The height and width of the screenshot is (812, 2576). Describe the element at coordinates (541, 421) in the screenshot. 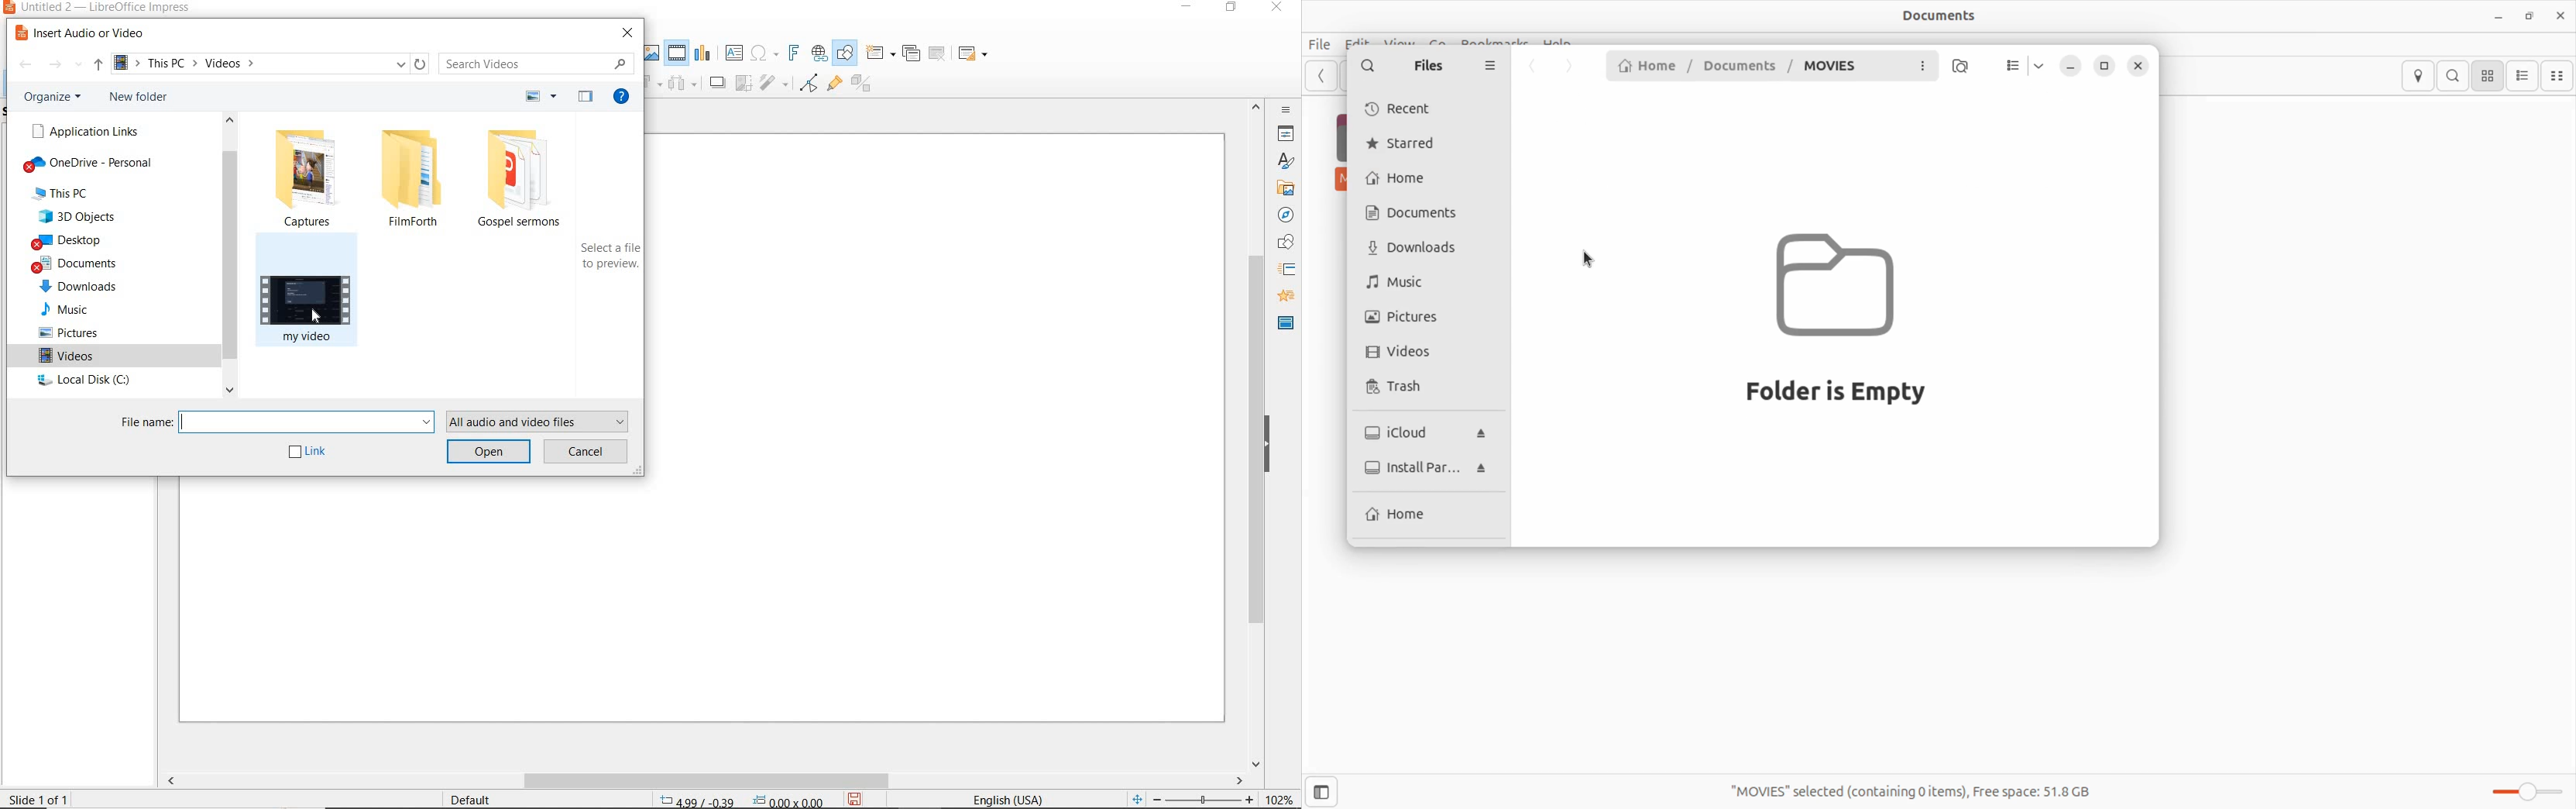

I see `all audio and video files` at that location.